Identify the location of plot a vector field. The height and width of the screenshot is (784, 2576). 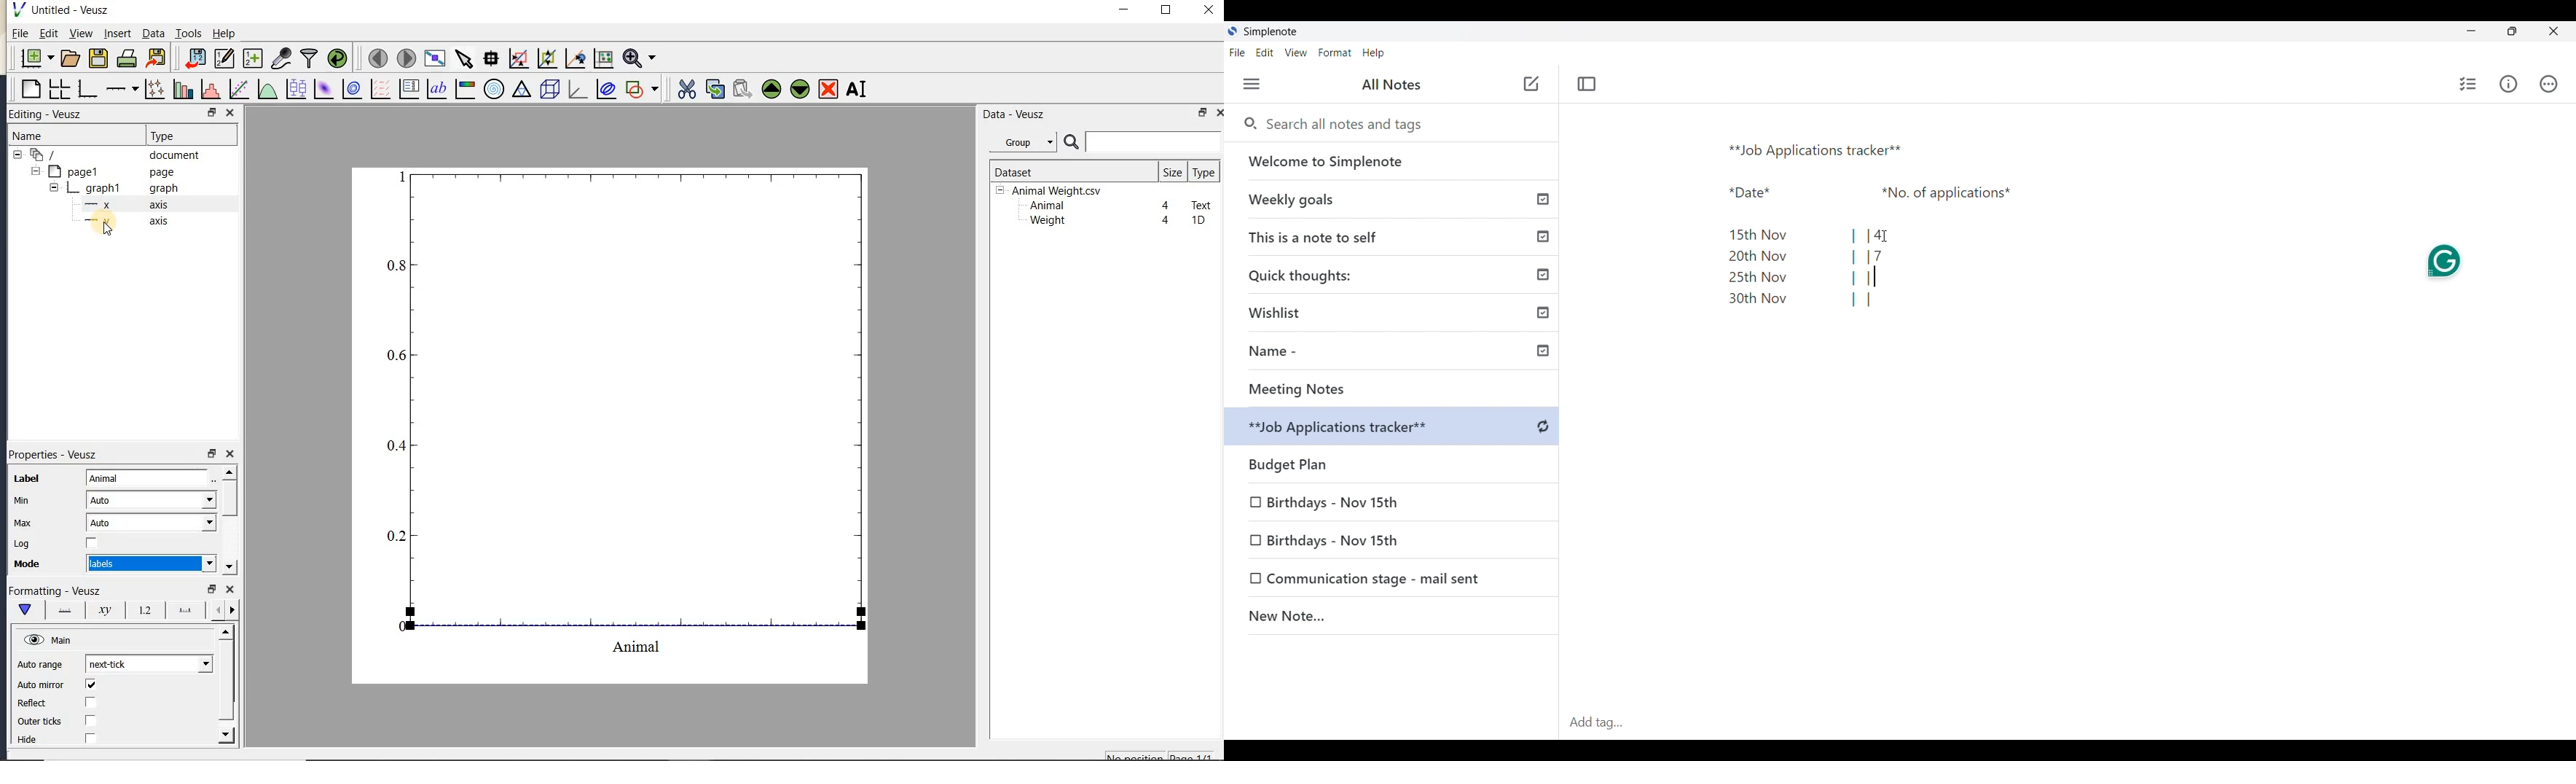
(378, 90).